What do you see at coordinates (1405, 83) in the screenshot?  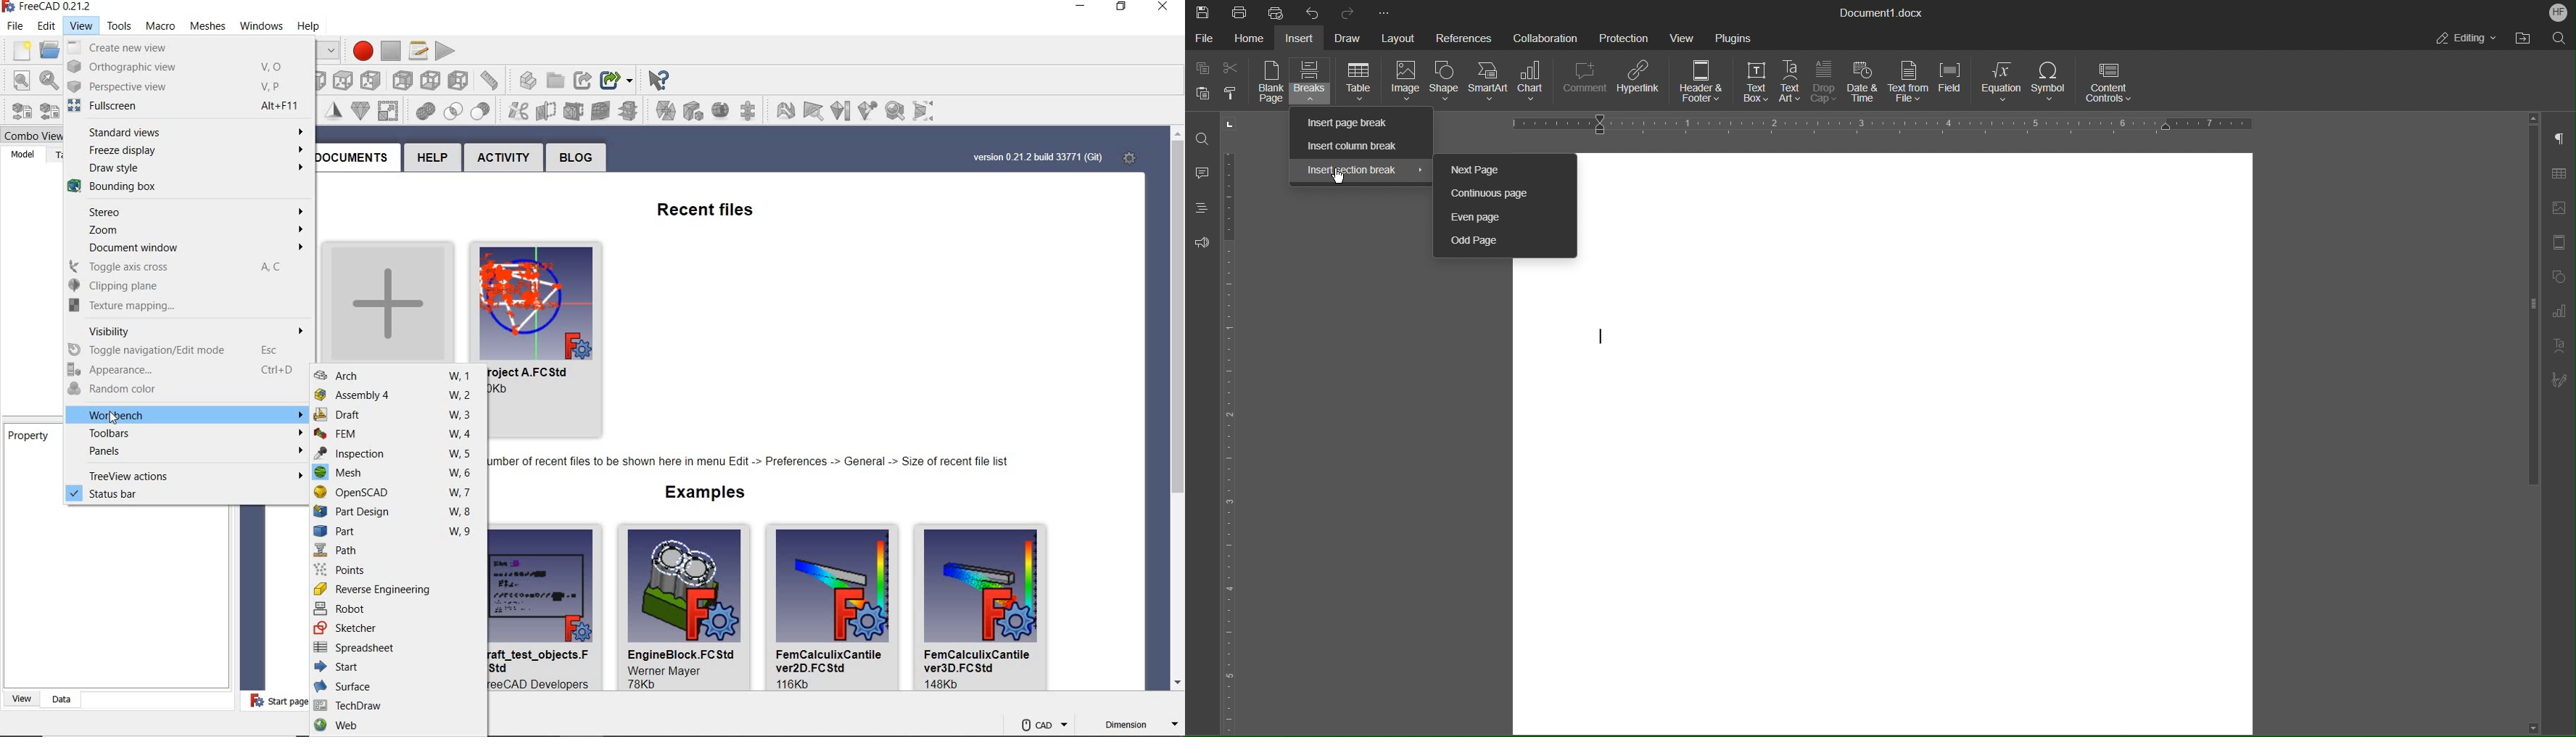 I see `Image` at bounding box center [1405, 83].